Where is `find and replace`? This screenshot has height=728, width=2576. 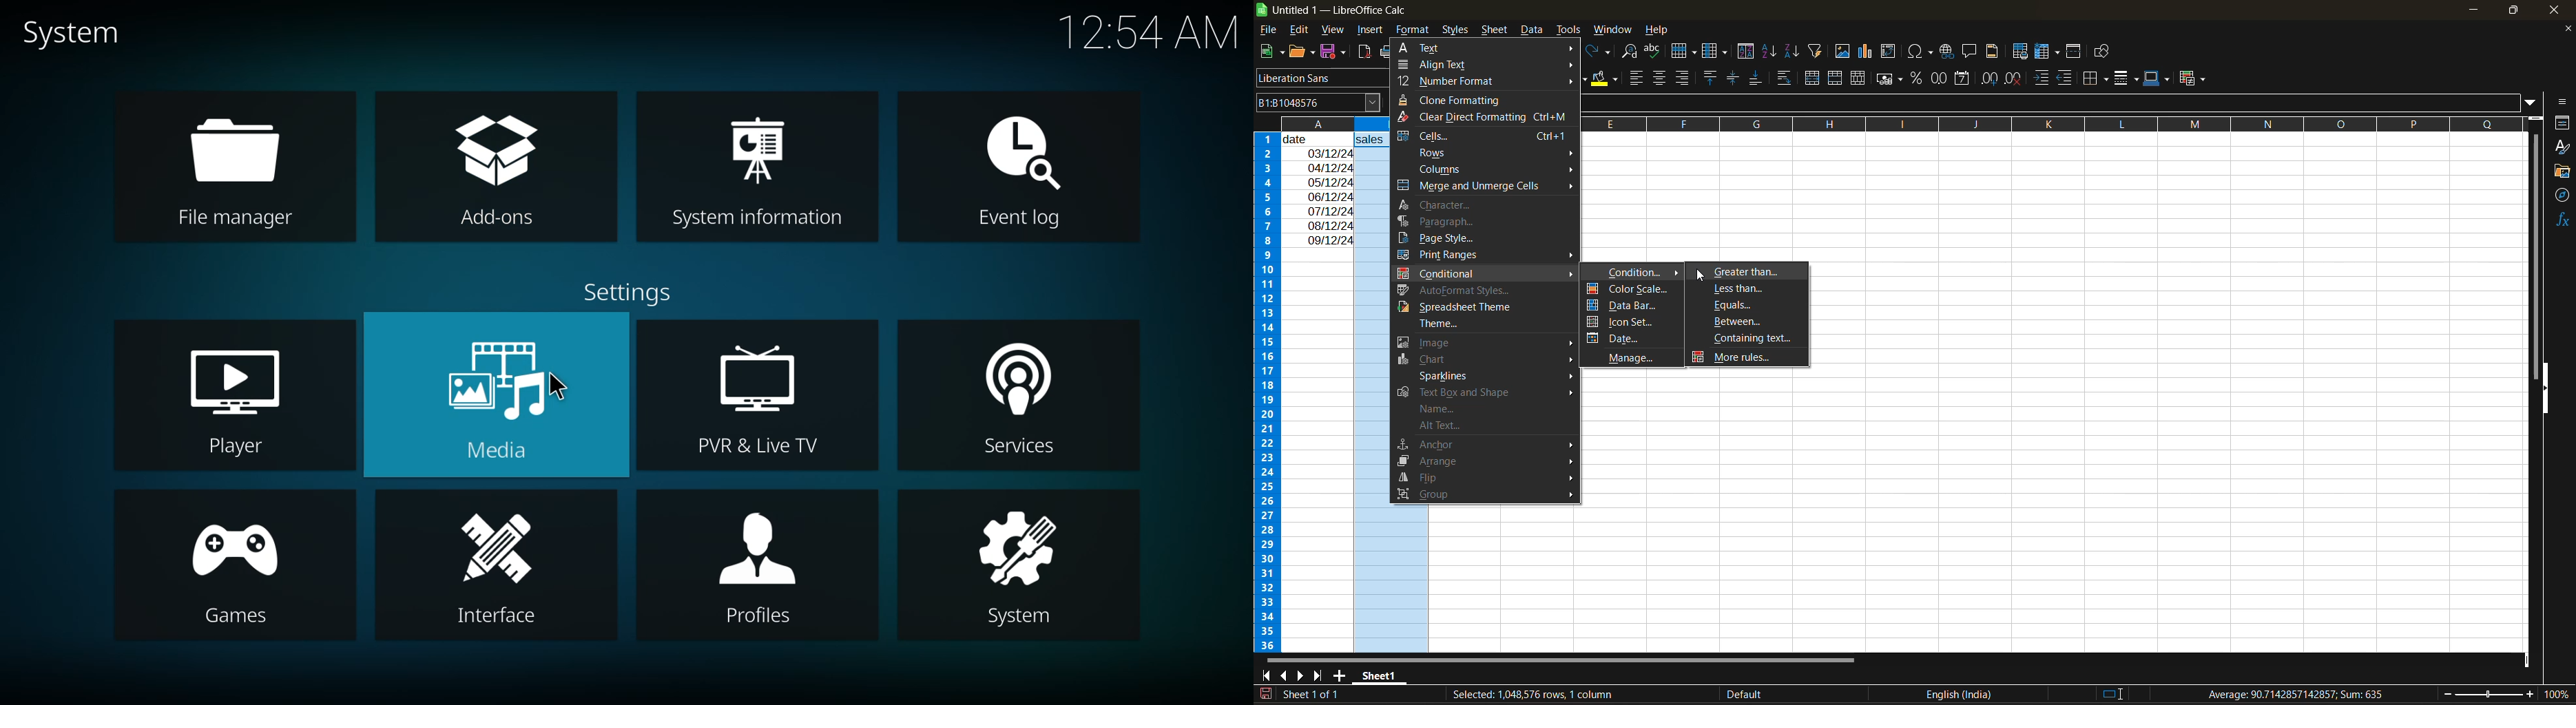
find and replace is located at coordinates (1633, 53).